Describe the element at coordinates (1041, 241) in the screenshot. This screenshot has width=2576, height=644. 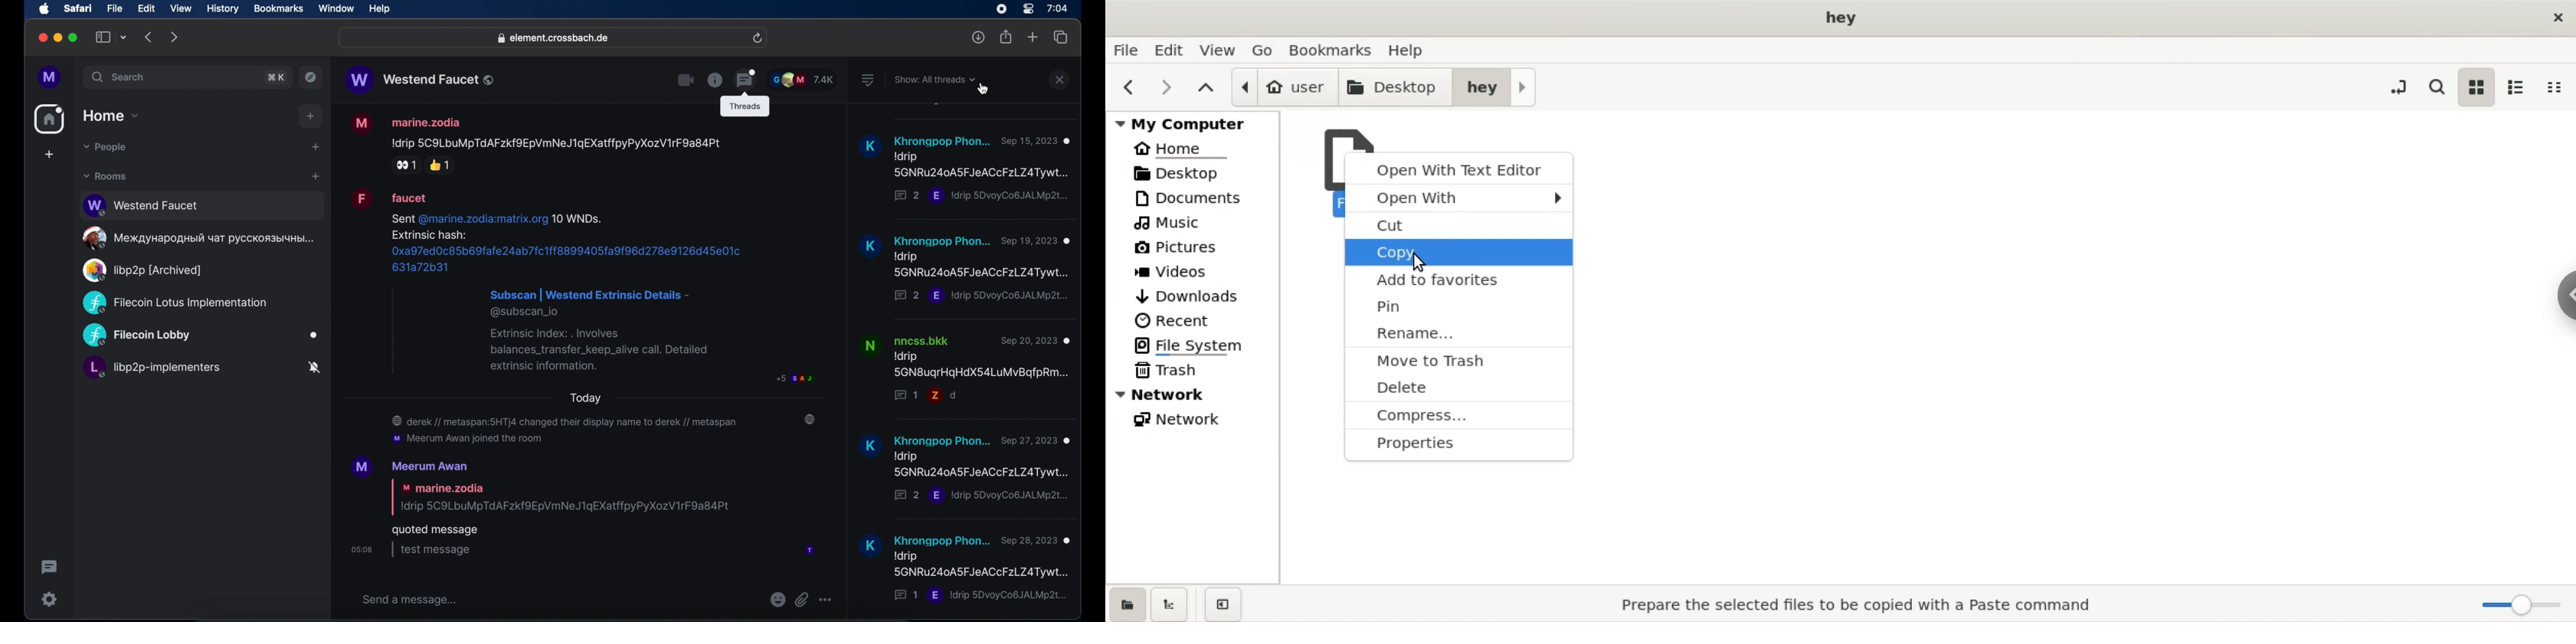
I see `Sep 19,2023 @` at that location.